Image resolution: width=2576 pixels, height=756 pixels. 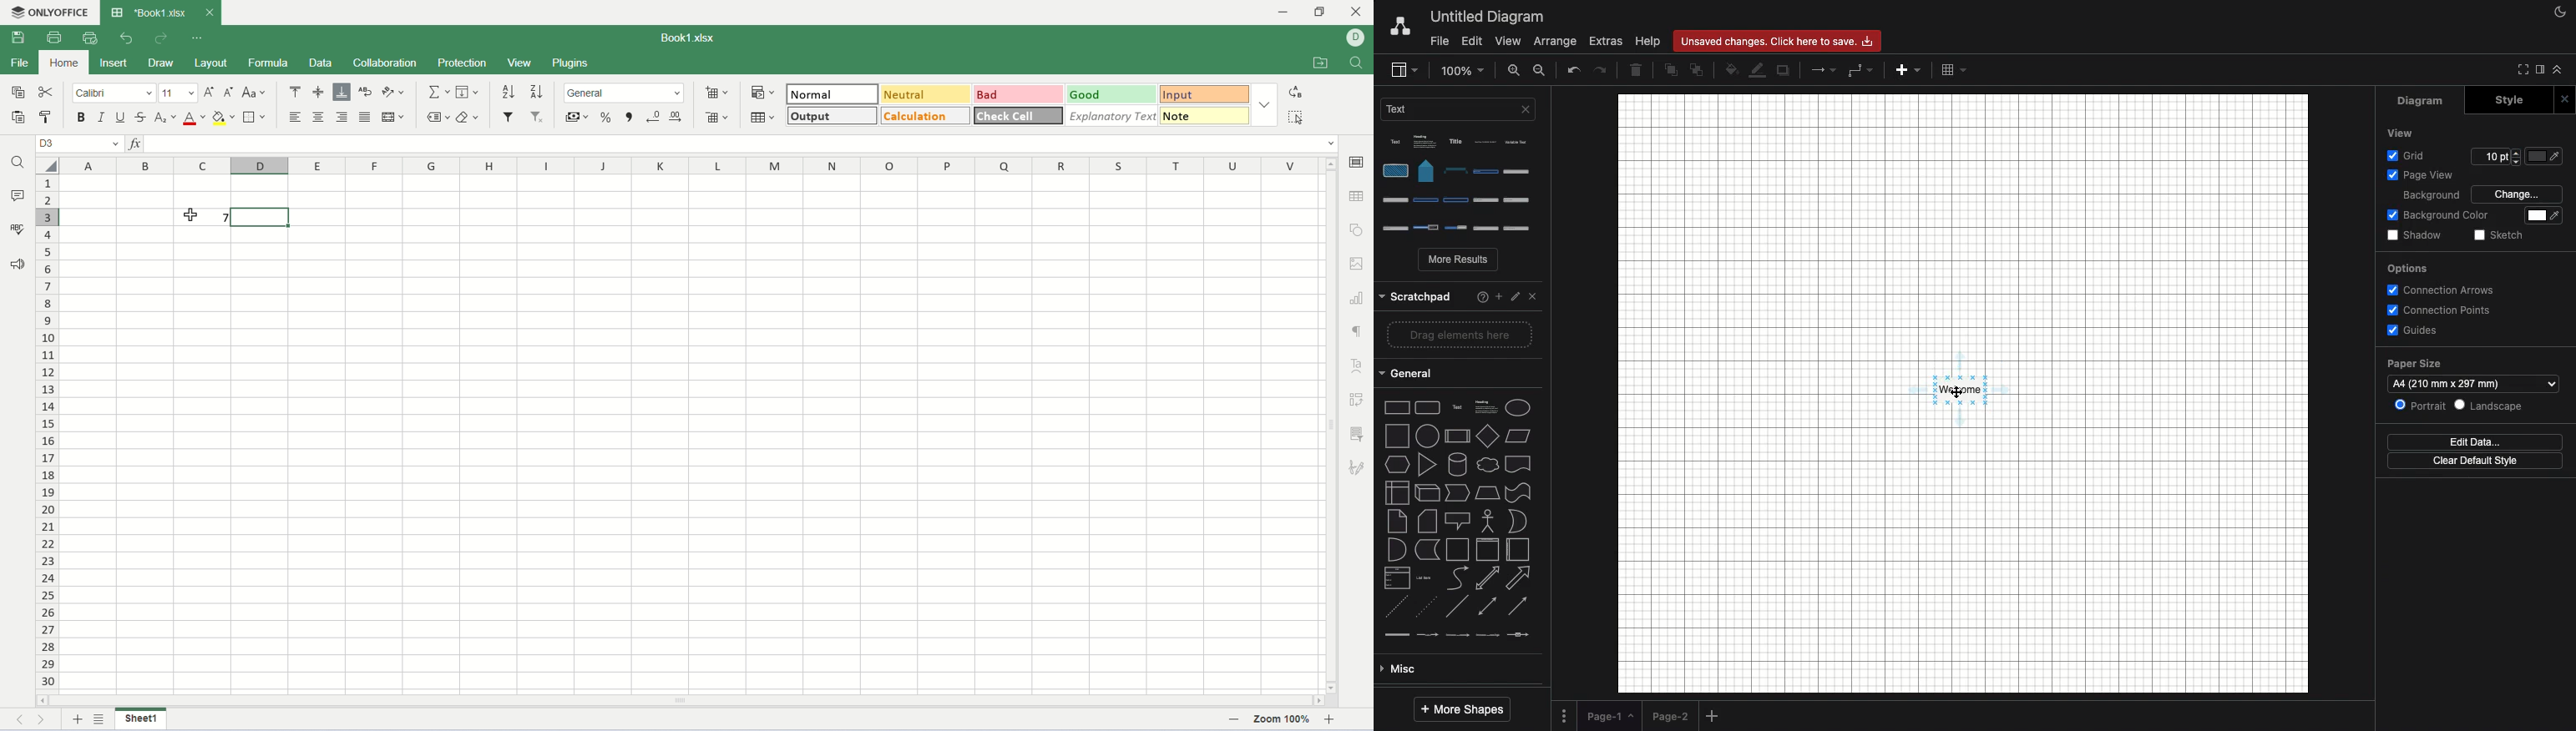 I want to click on insert, so click(x=113, y=63).